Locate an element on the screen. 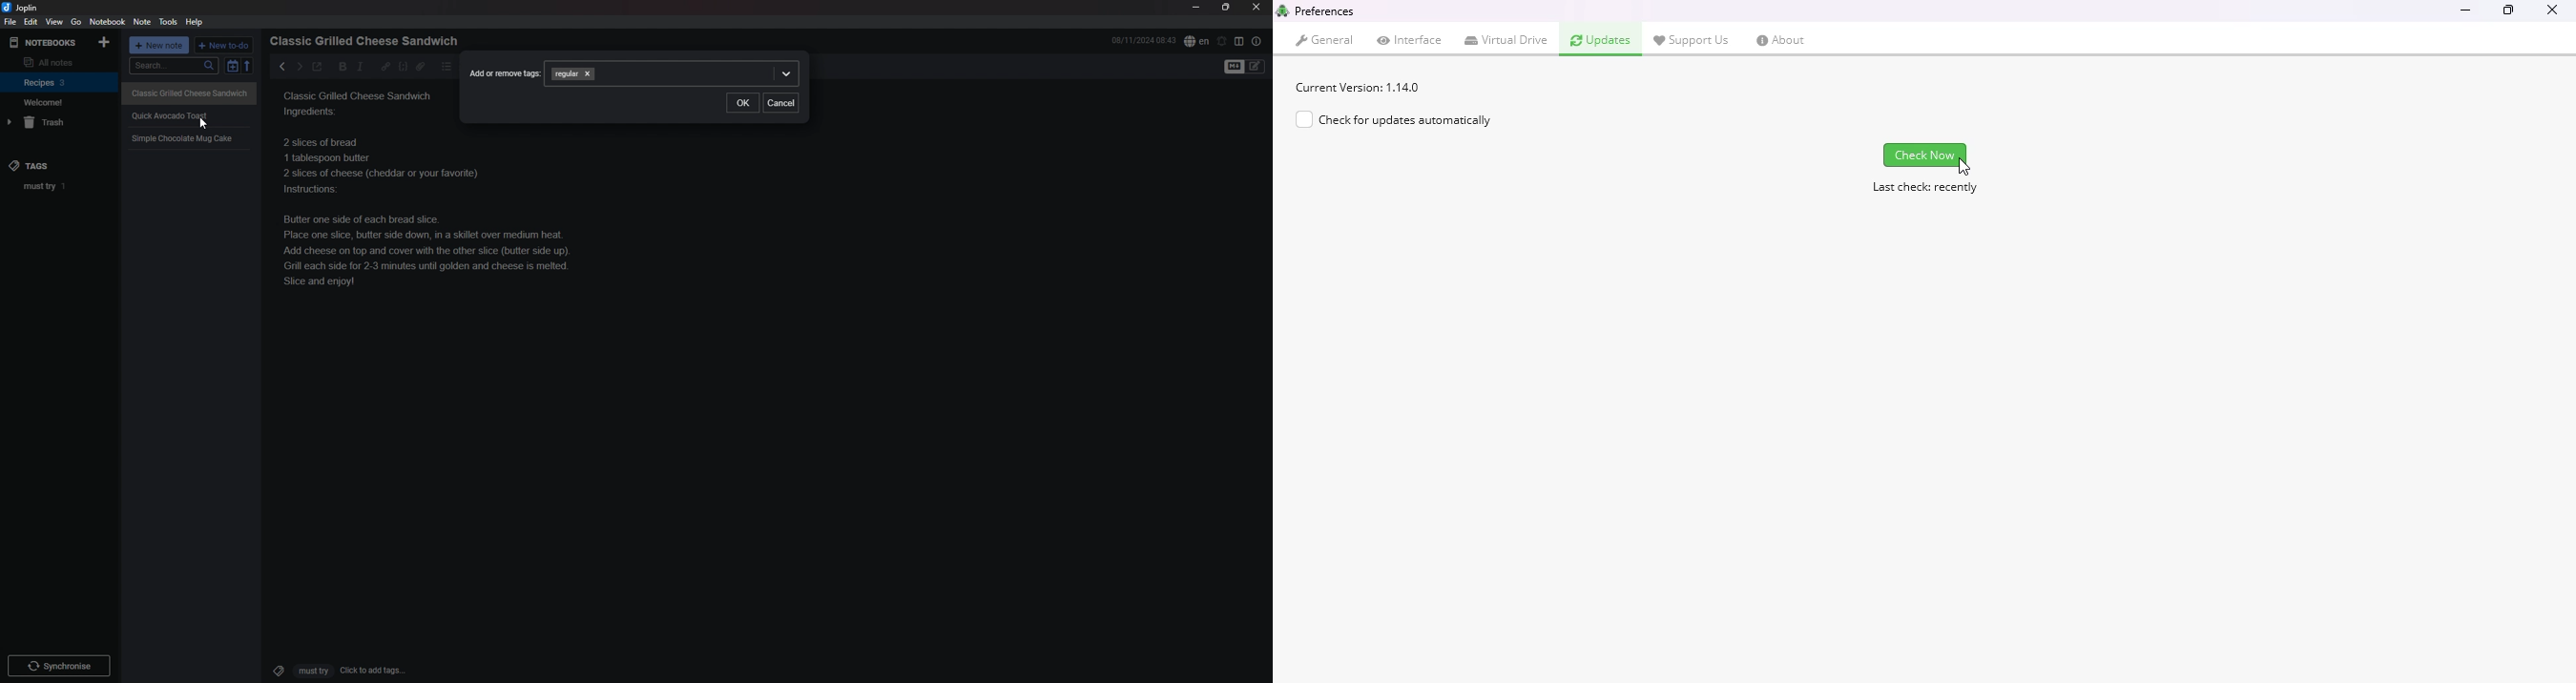 Image resolution: width=2576 pixels, height=700 pixels. code is located at coordinates (403, 66).